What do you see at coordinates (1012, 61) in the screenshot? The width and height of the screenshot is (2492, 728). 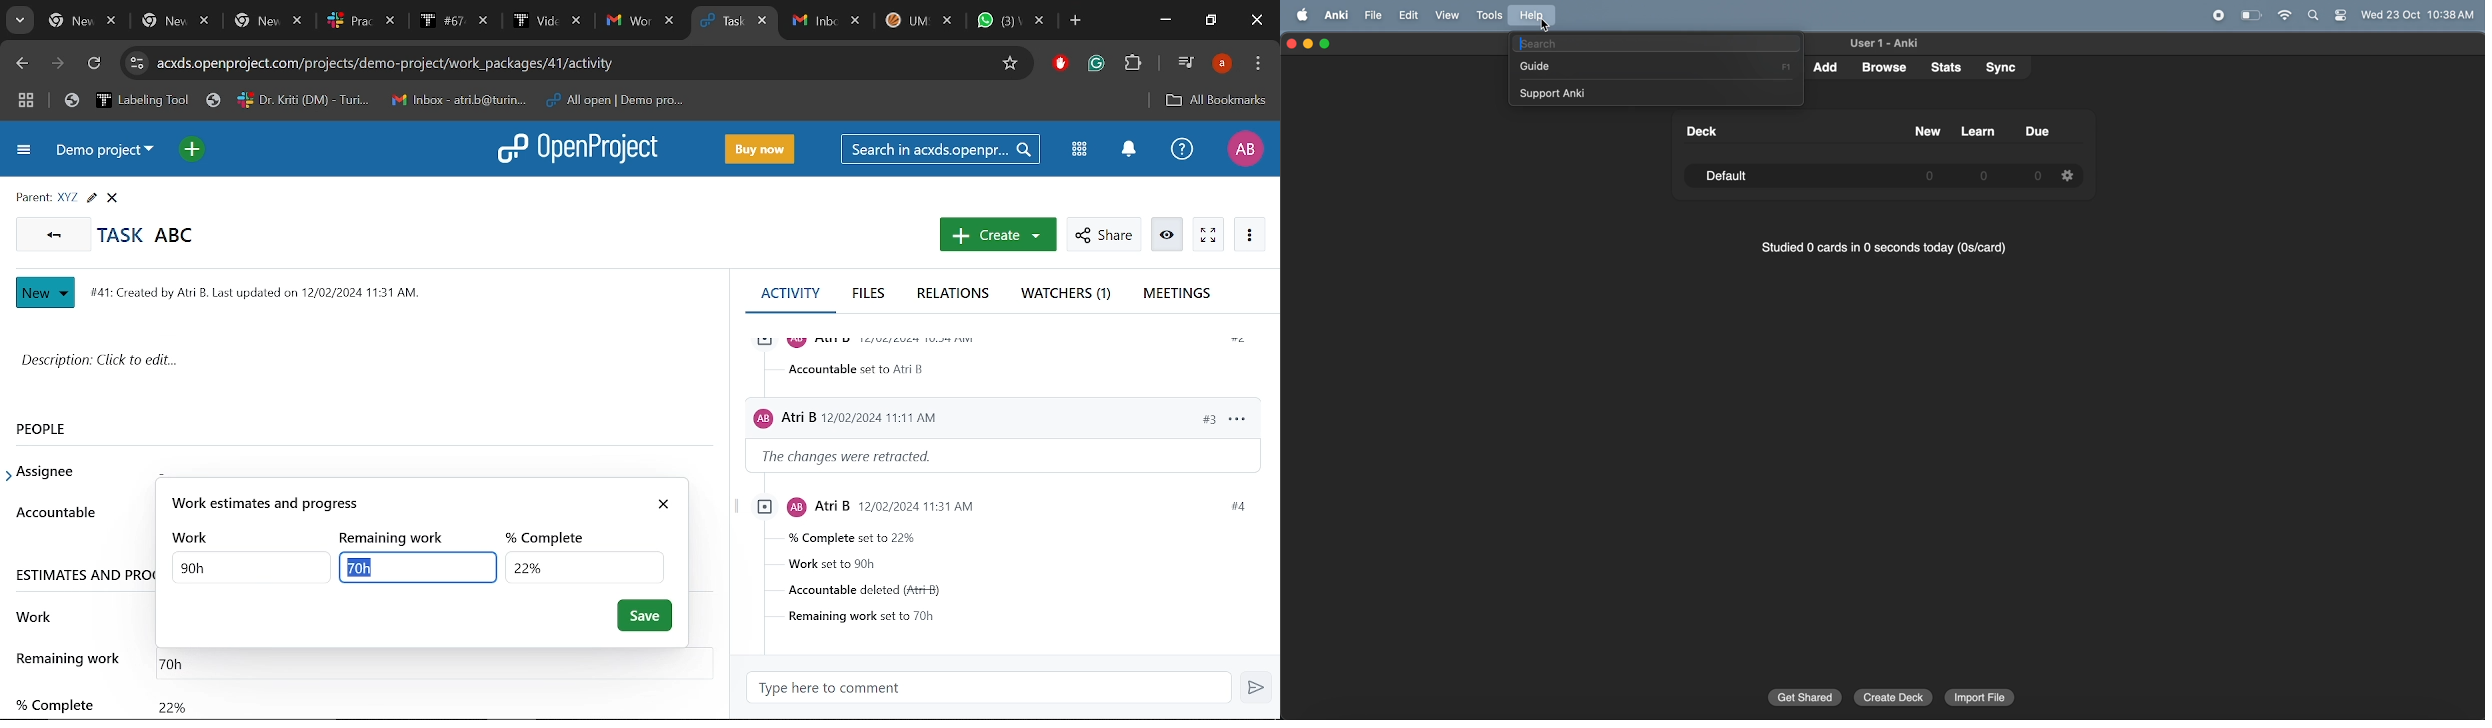 I see `Add/remove bookmark` at bounding box center [1012, 61].